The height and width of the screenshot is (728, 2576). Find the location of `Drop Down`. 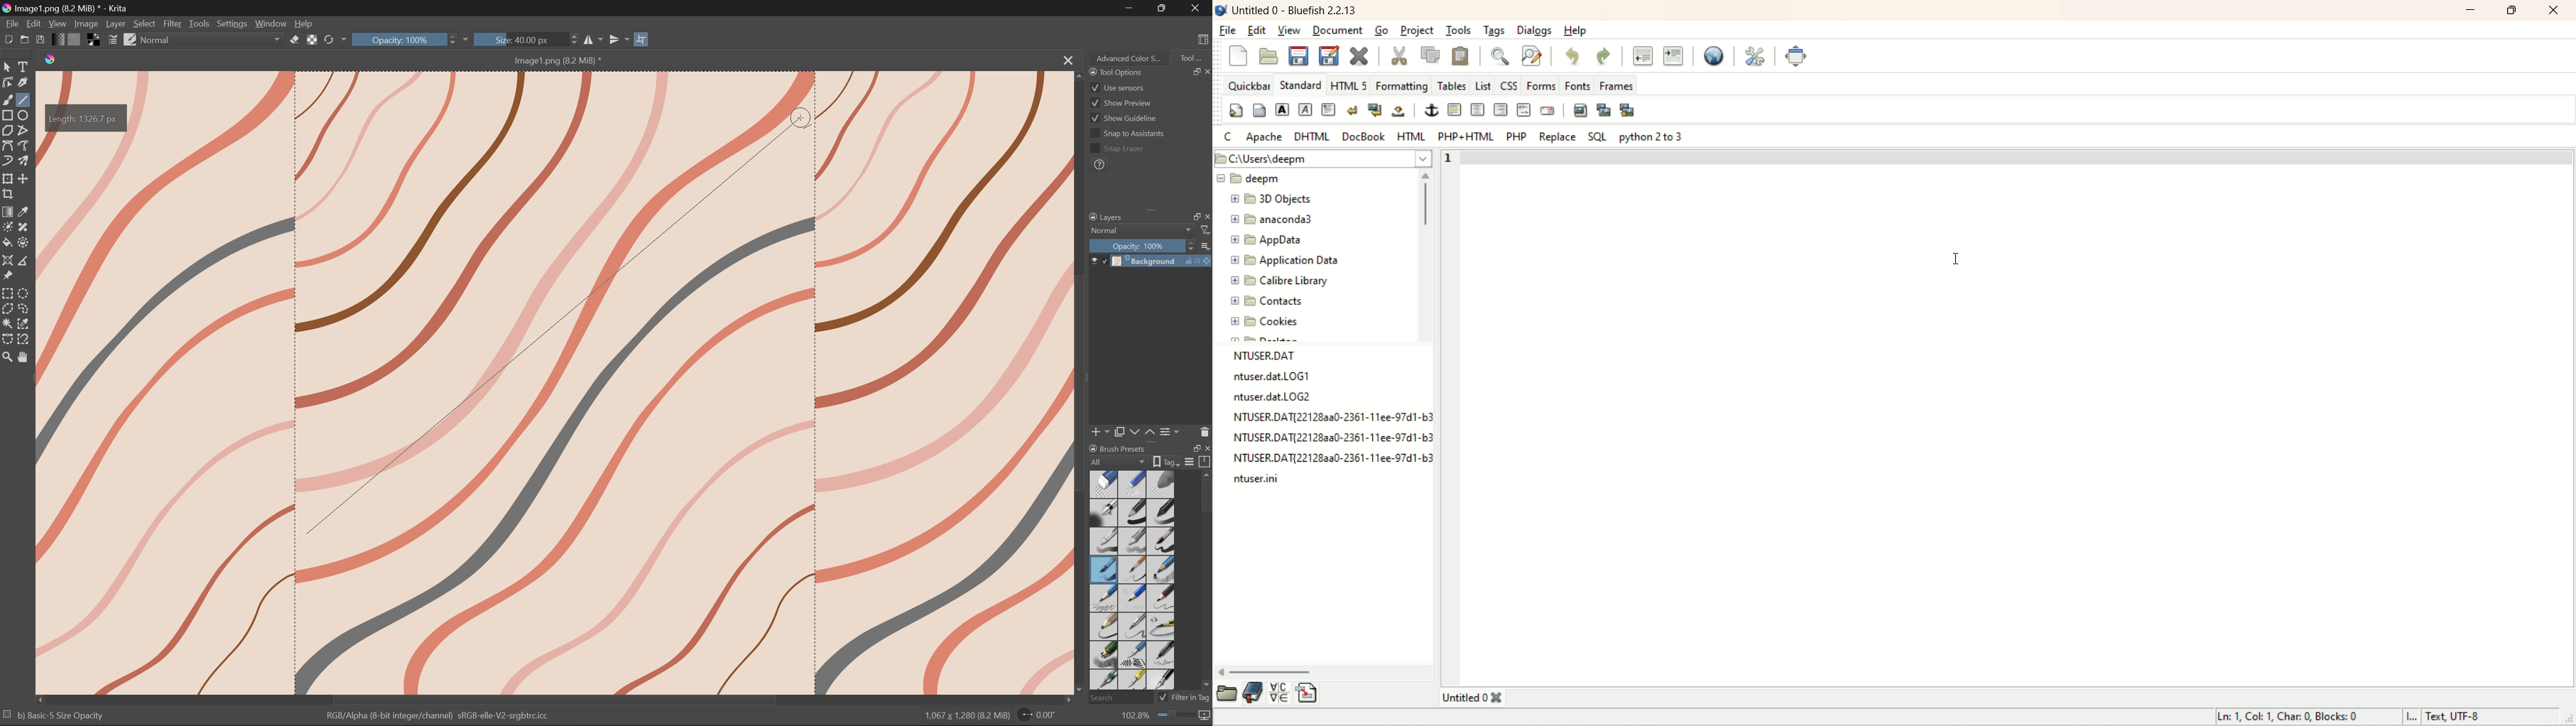

Drop Down is located at coordinates (471, 38).